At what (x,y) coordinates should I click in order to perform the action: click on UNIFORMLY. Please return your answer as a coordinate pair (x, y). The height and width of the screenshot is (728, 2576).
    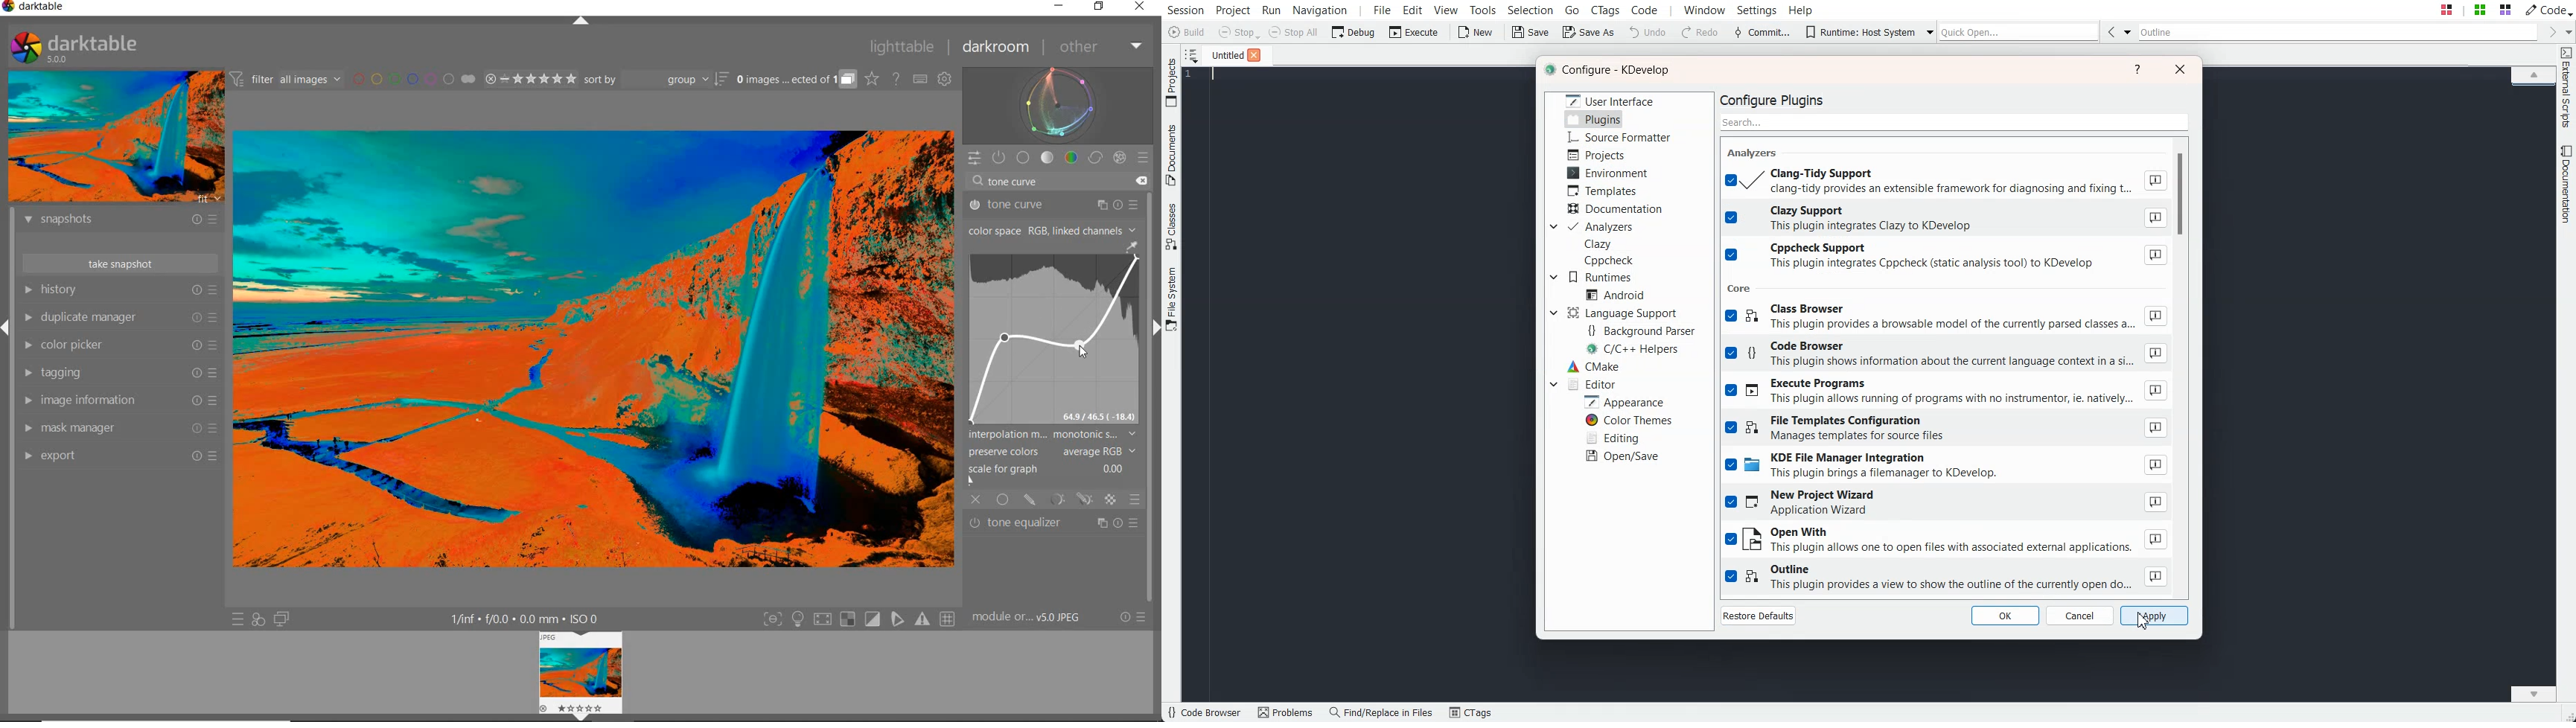
    Looking at the image, I should click on (1003, 500).